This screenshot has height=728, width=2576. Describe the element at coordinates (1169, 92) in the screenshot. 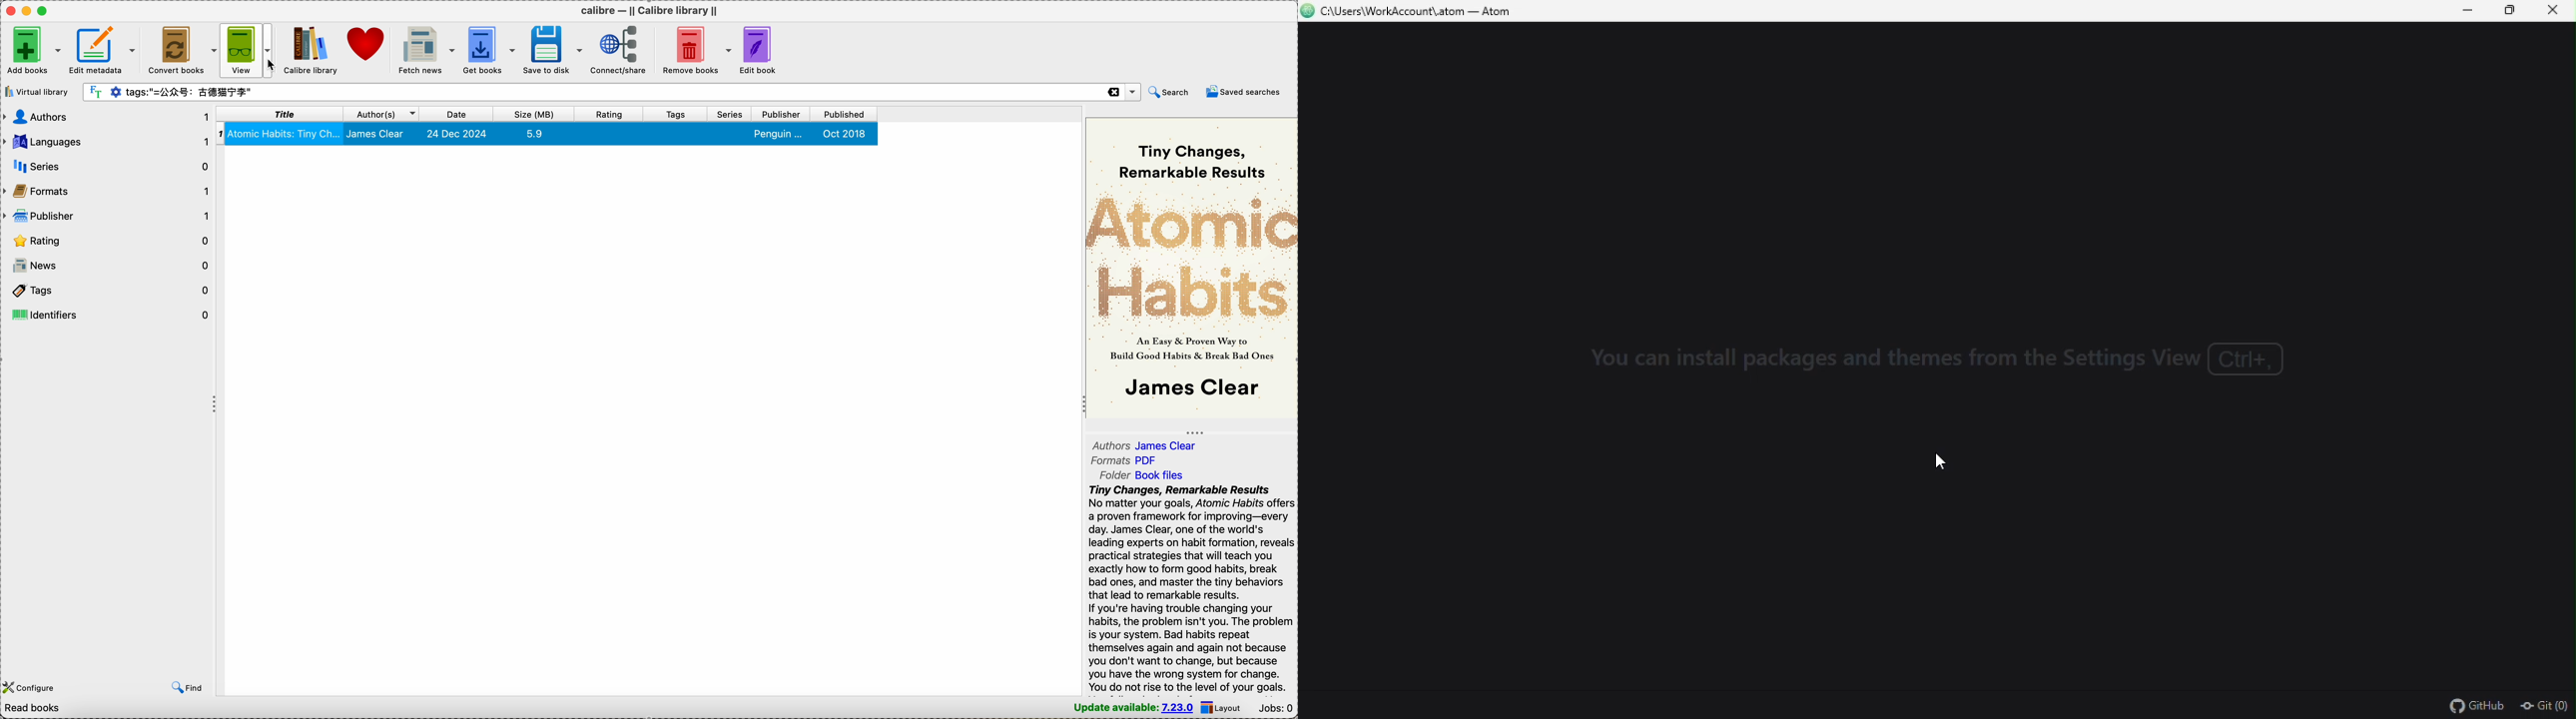

I see `search` at that location.